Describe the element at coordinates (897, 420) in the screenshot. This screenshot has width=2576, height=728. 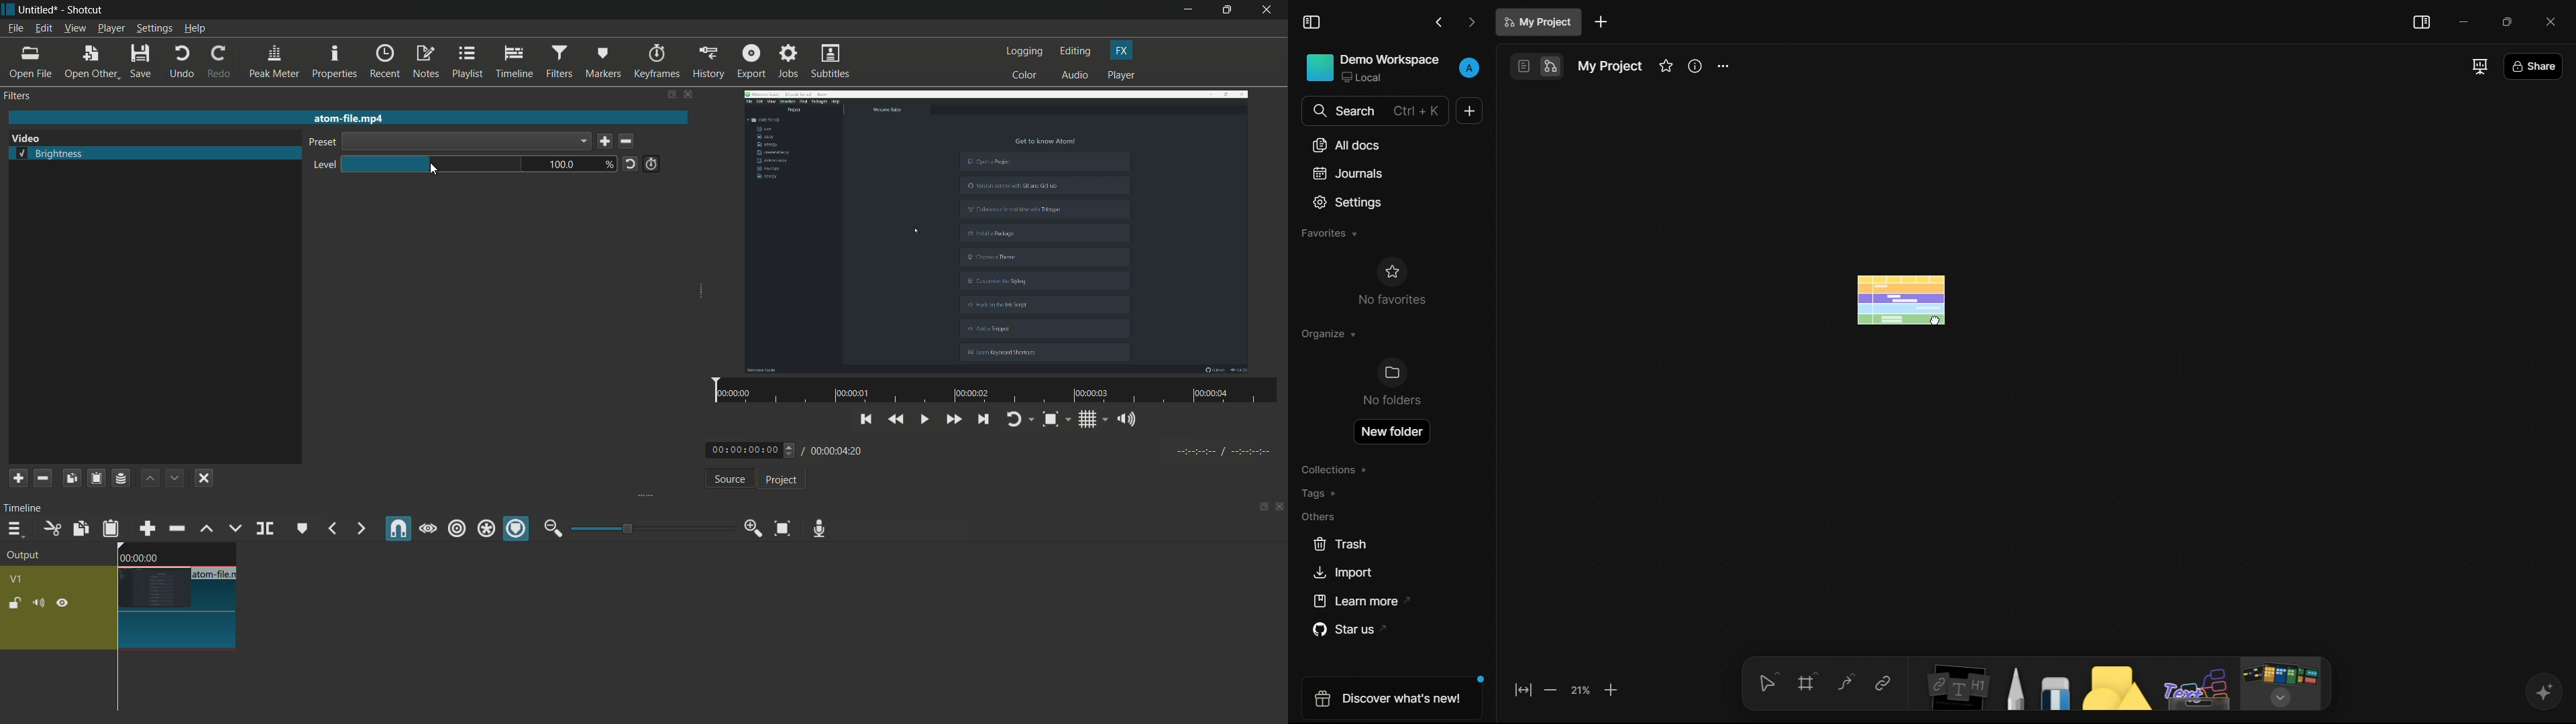
I see `play quickly backwards` at that location.